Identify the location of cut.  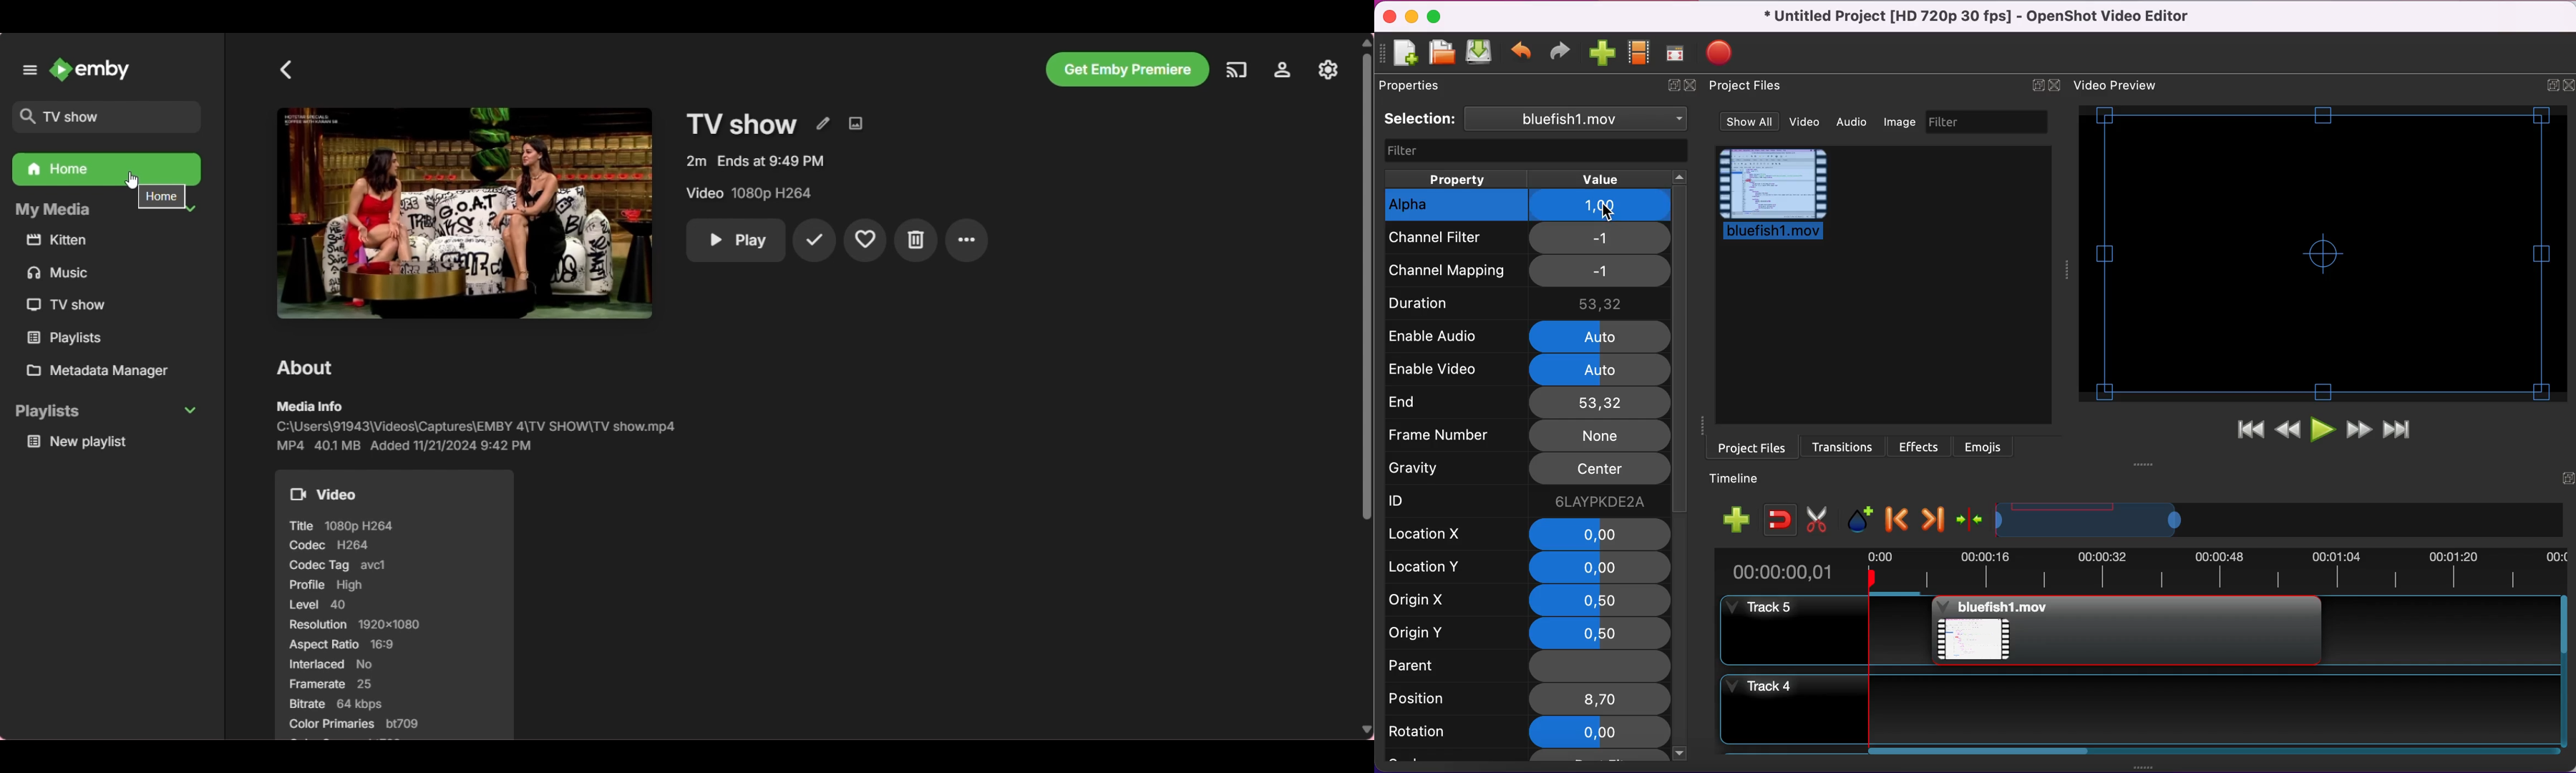
(1820, 518).